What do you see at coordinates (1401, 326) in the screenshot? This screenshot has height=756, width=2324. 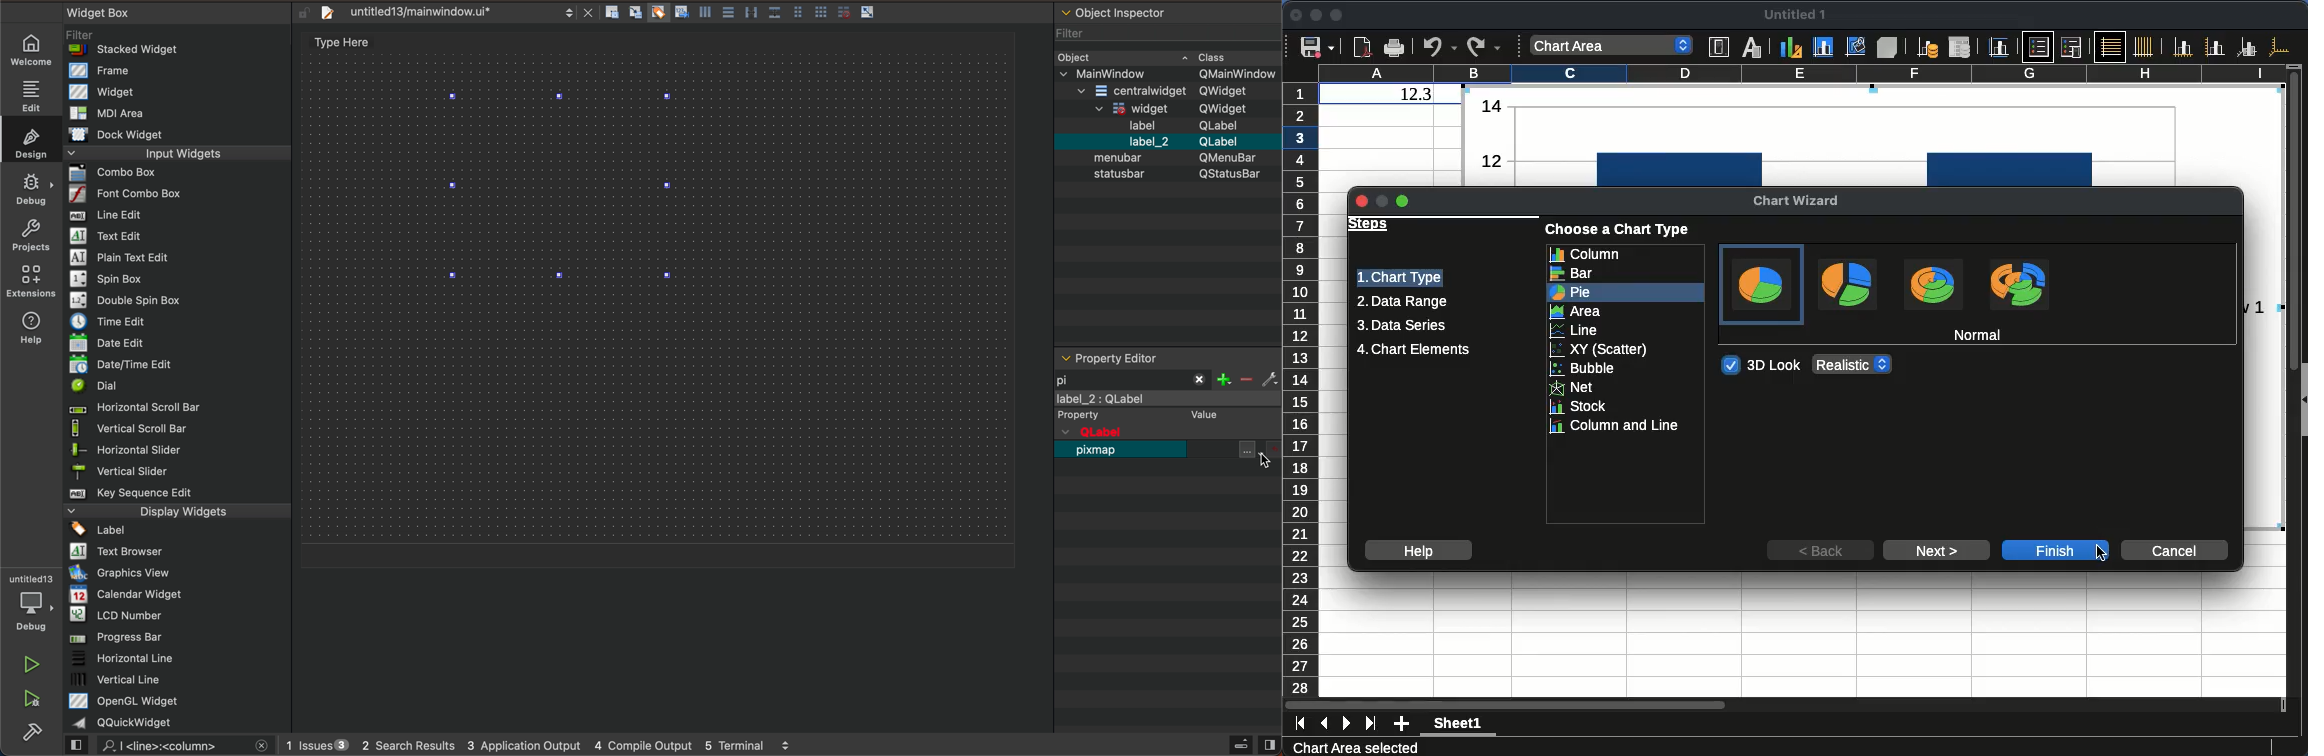 I see `data series` at bounding box center [1401, 326].